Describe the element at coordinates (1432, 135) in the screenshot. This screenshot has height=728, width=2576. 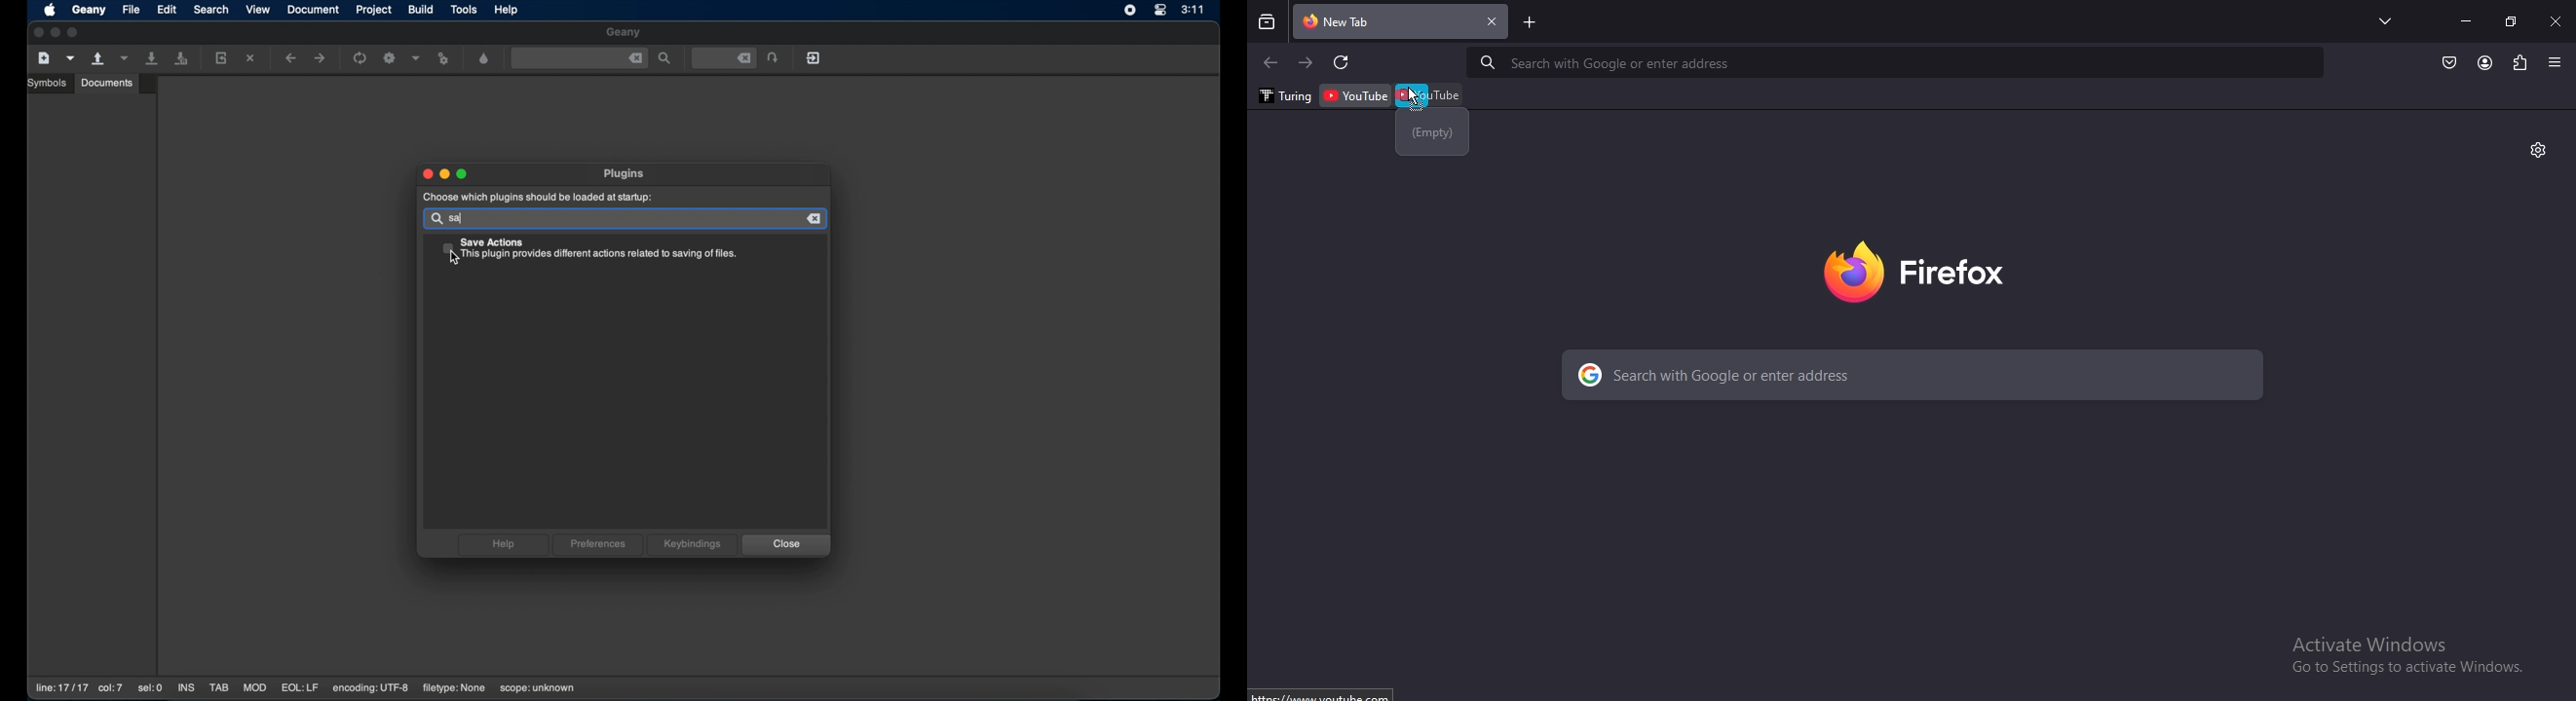
I see `emtpy` at that location.